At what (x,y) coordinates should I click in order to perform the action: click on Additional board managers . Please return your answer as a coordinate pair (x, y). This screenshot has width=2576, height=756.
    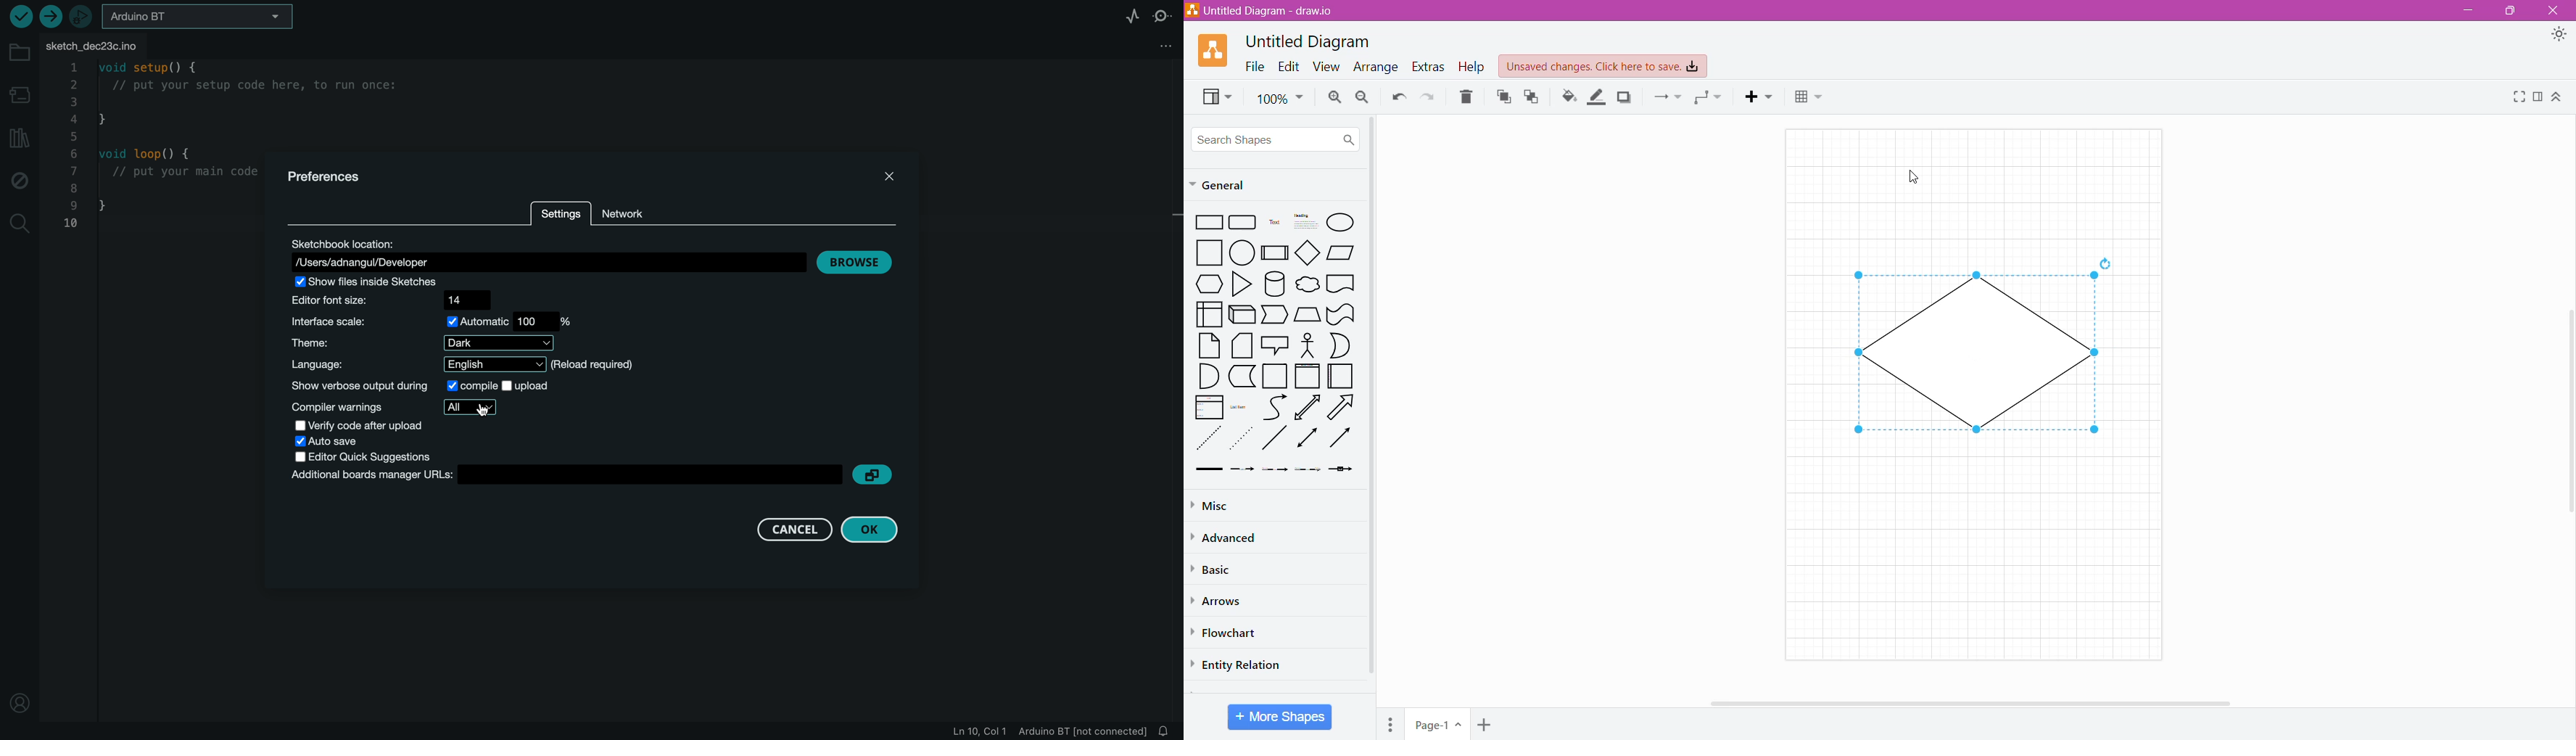
    Looking at the image, I should click on (591, 476).